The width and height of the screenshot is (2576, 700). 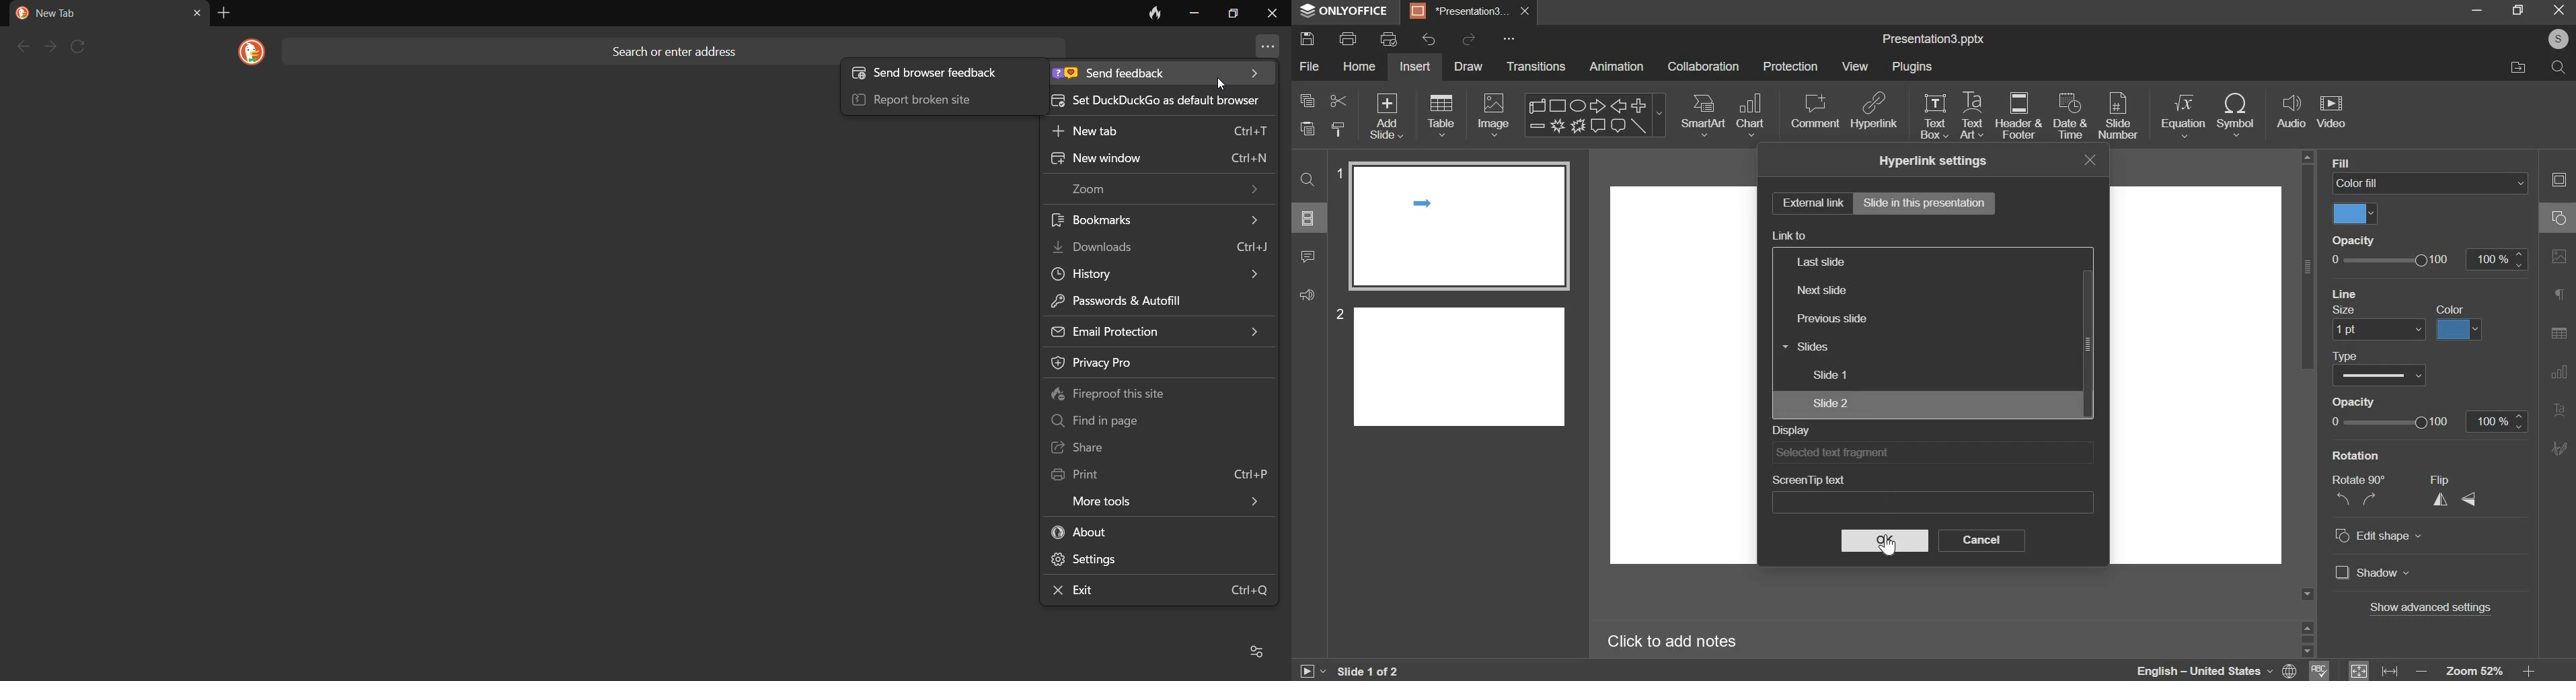 I want to click on slide number, so click(x=1336, y=314).